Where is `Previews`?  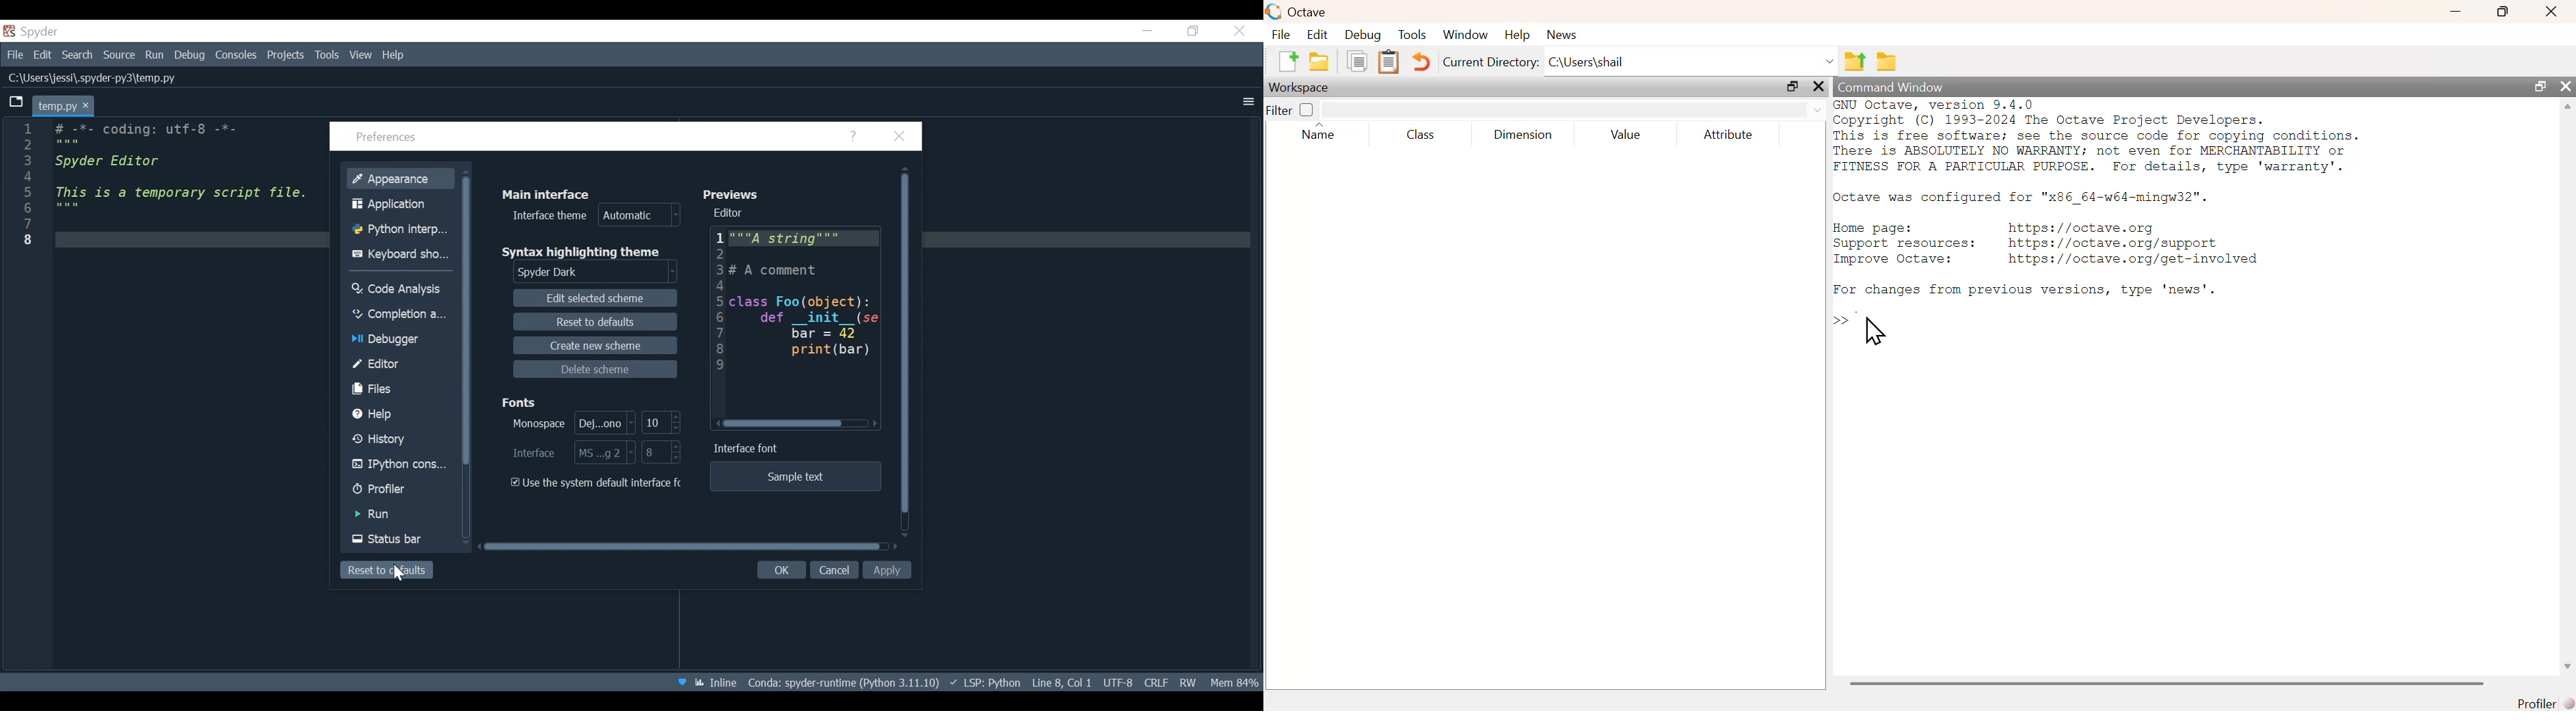
Previews is located at coordinates (735, 194).